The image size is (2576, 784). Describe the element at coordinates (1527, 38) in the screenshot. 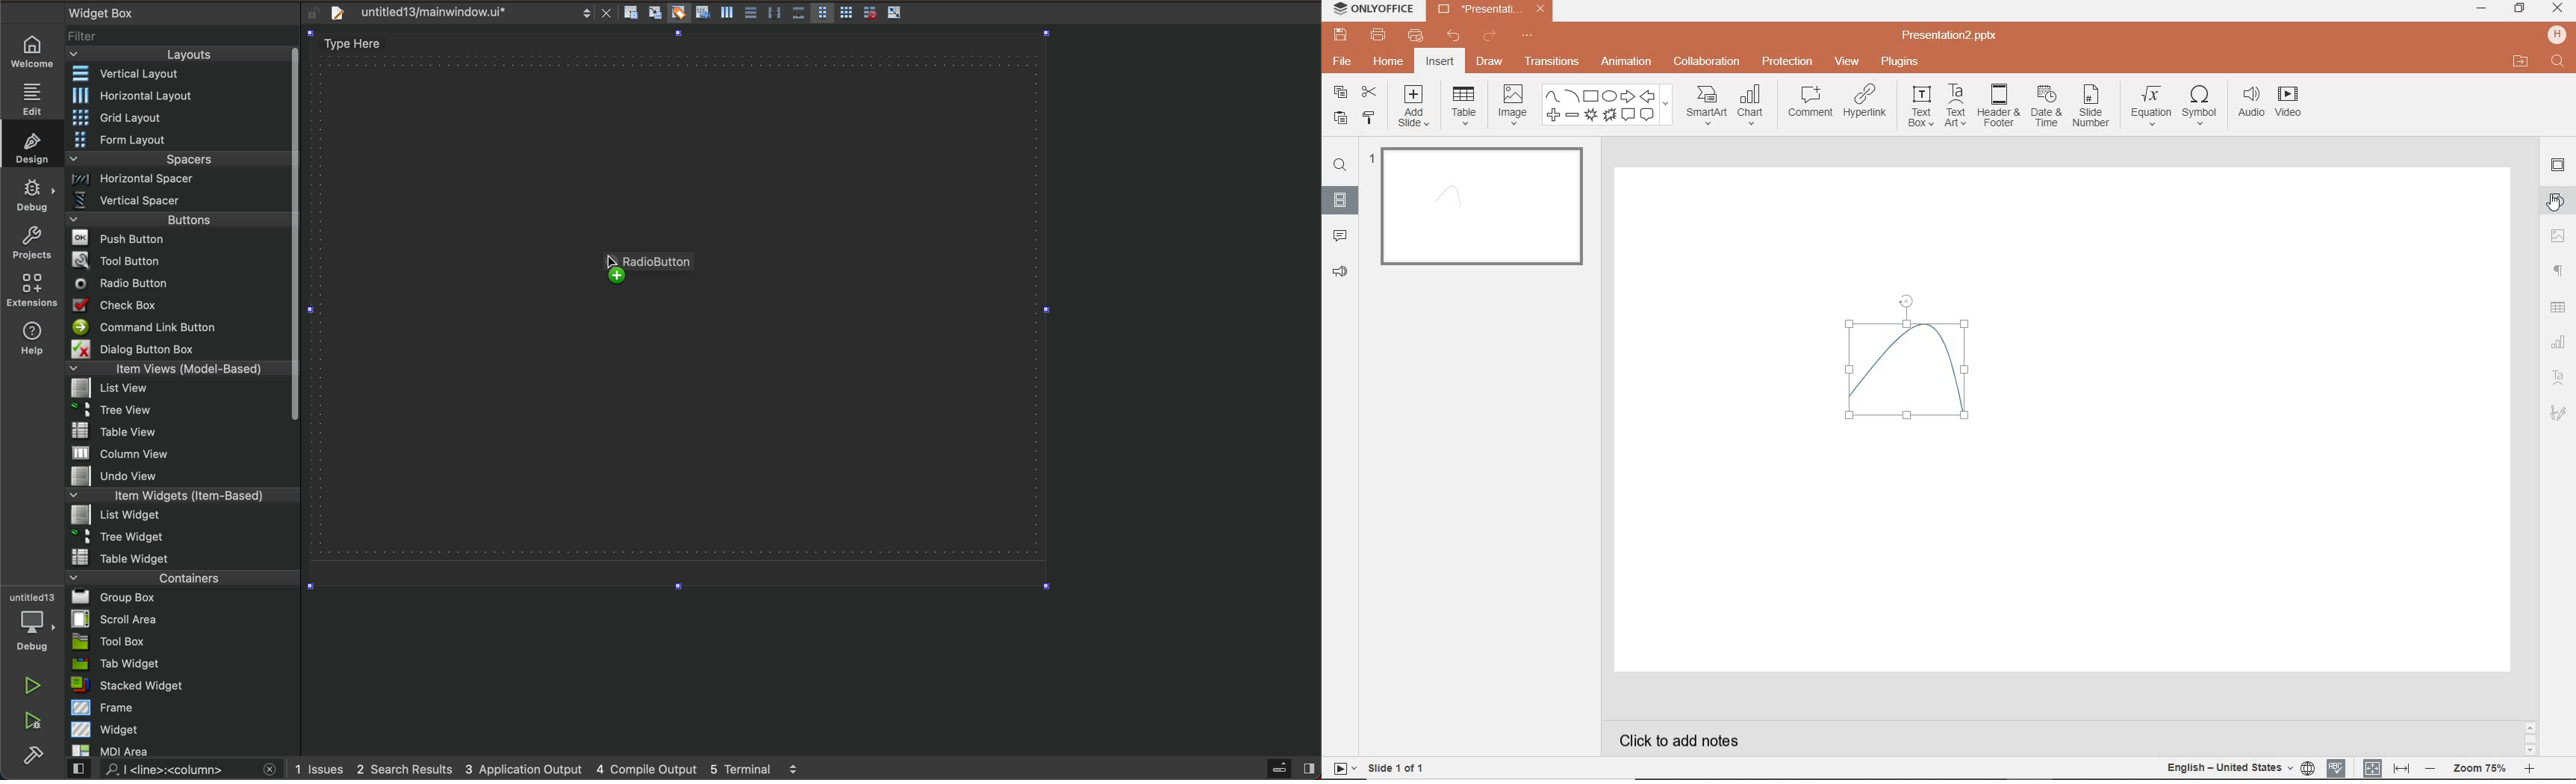

I see `CUSTOMIZE QUICK ACCESS TOOLBAR` at that location.